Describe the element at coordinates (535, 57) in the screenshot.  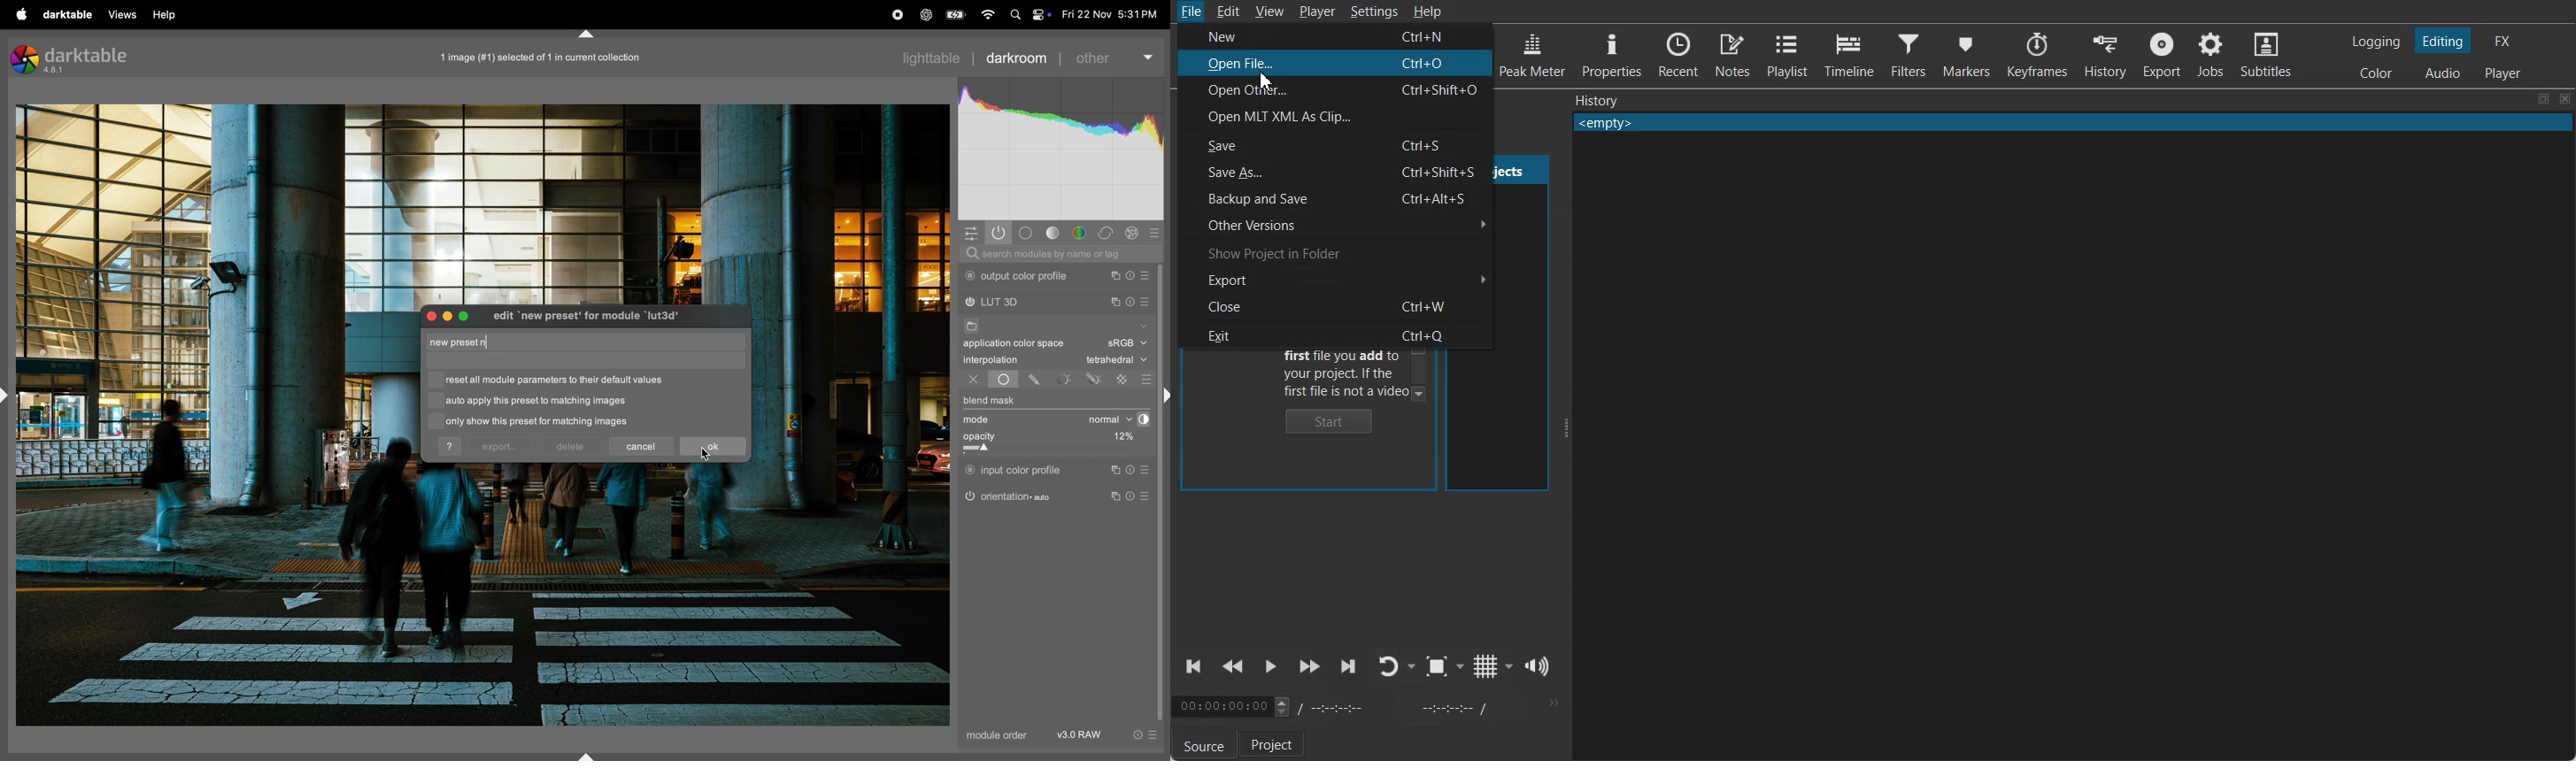
I see `image` at that location.